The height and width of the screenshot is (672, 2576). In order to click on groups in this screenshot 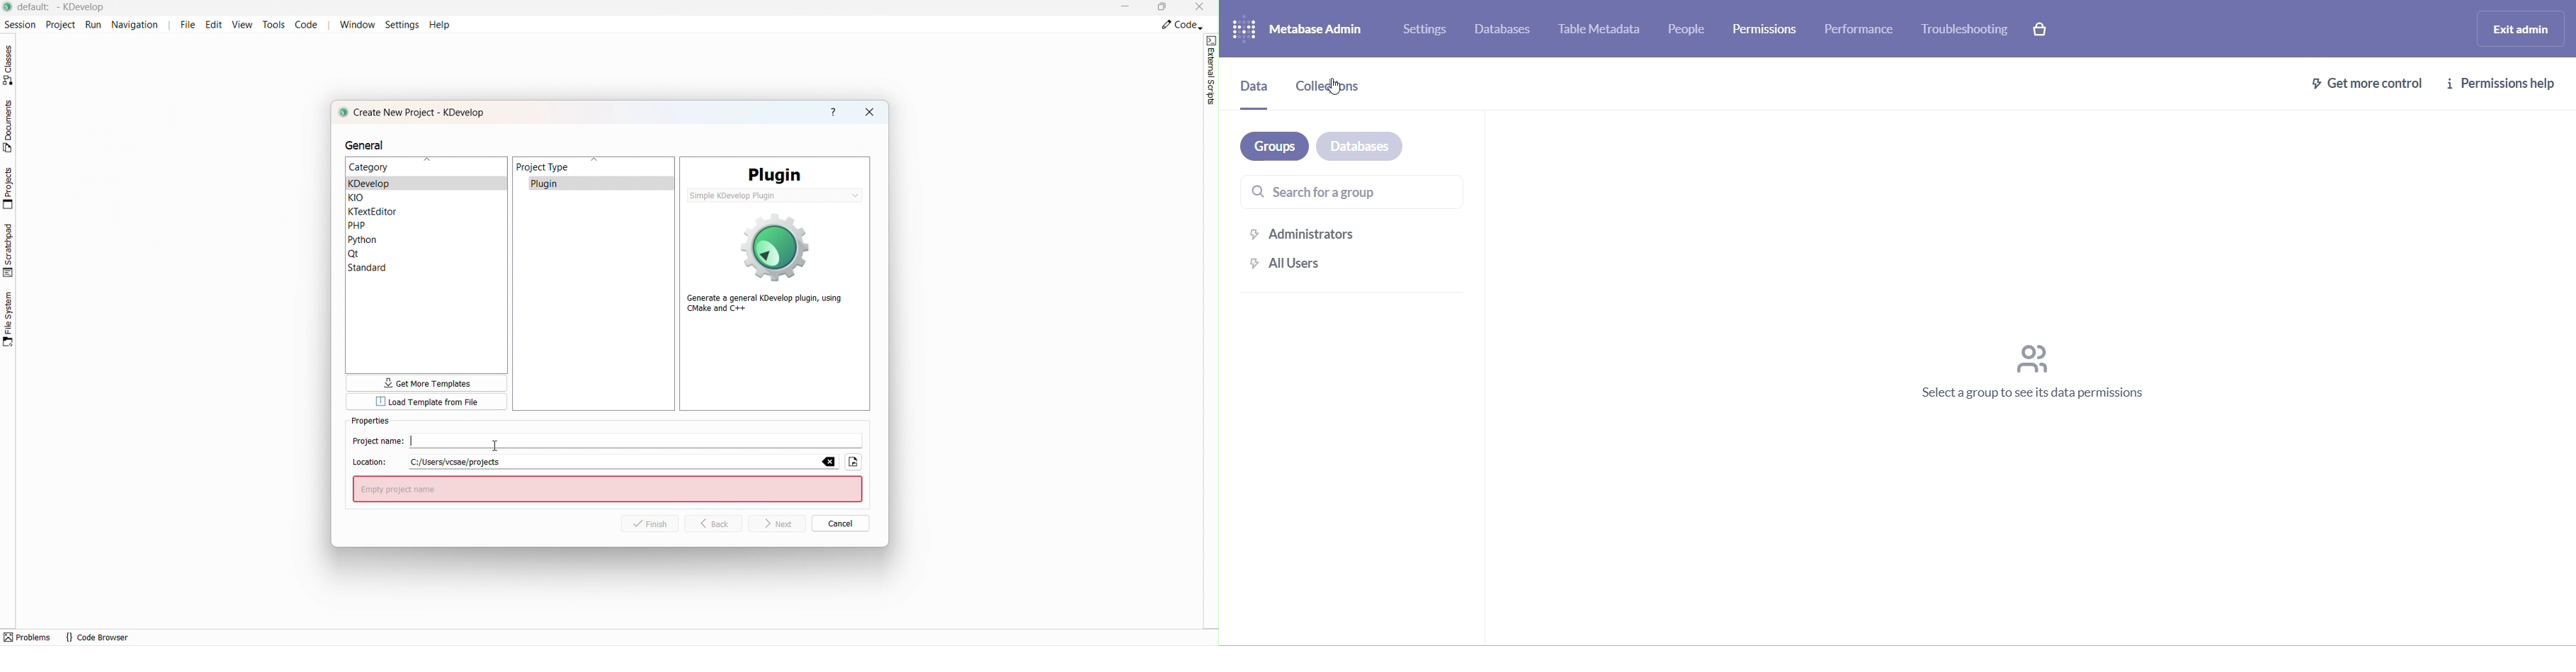, I will do `click(1276, 149)`.